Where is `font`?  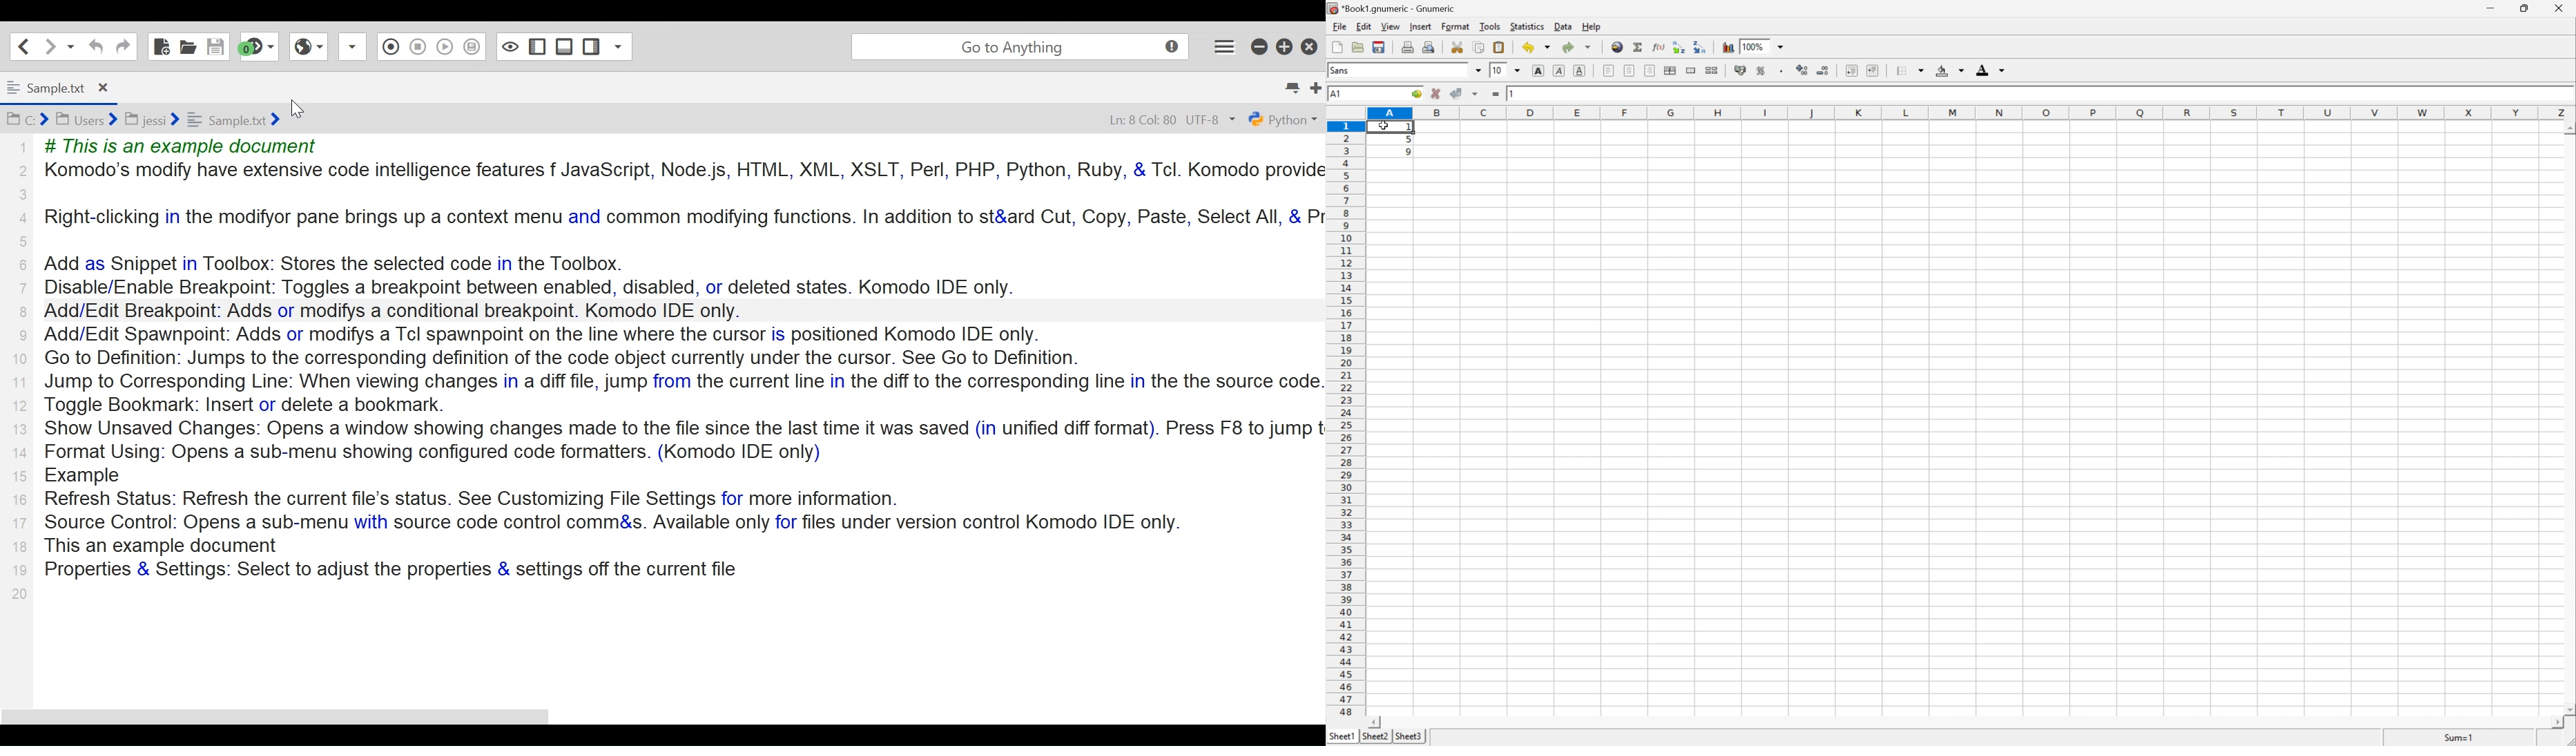 font is located at coordinates (1345, 69).